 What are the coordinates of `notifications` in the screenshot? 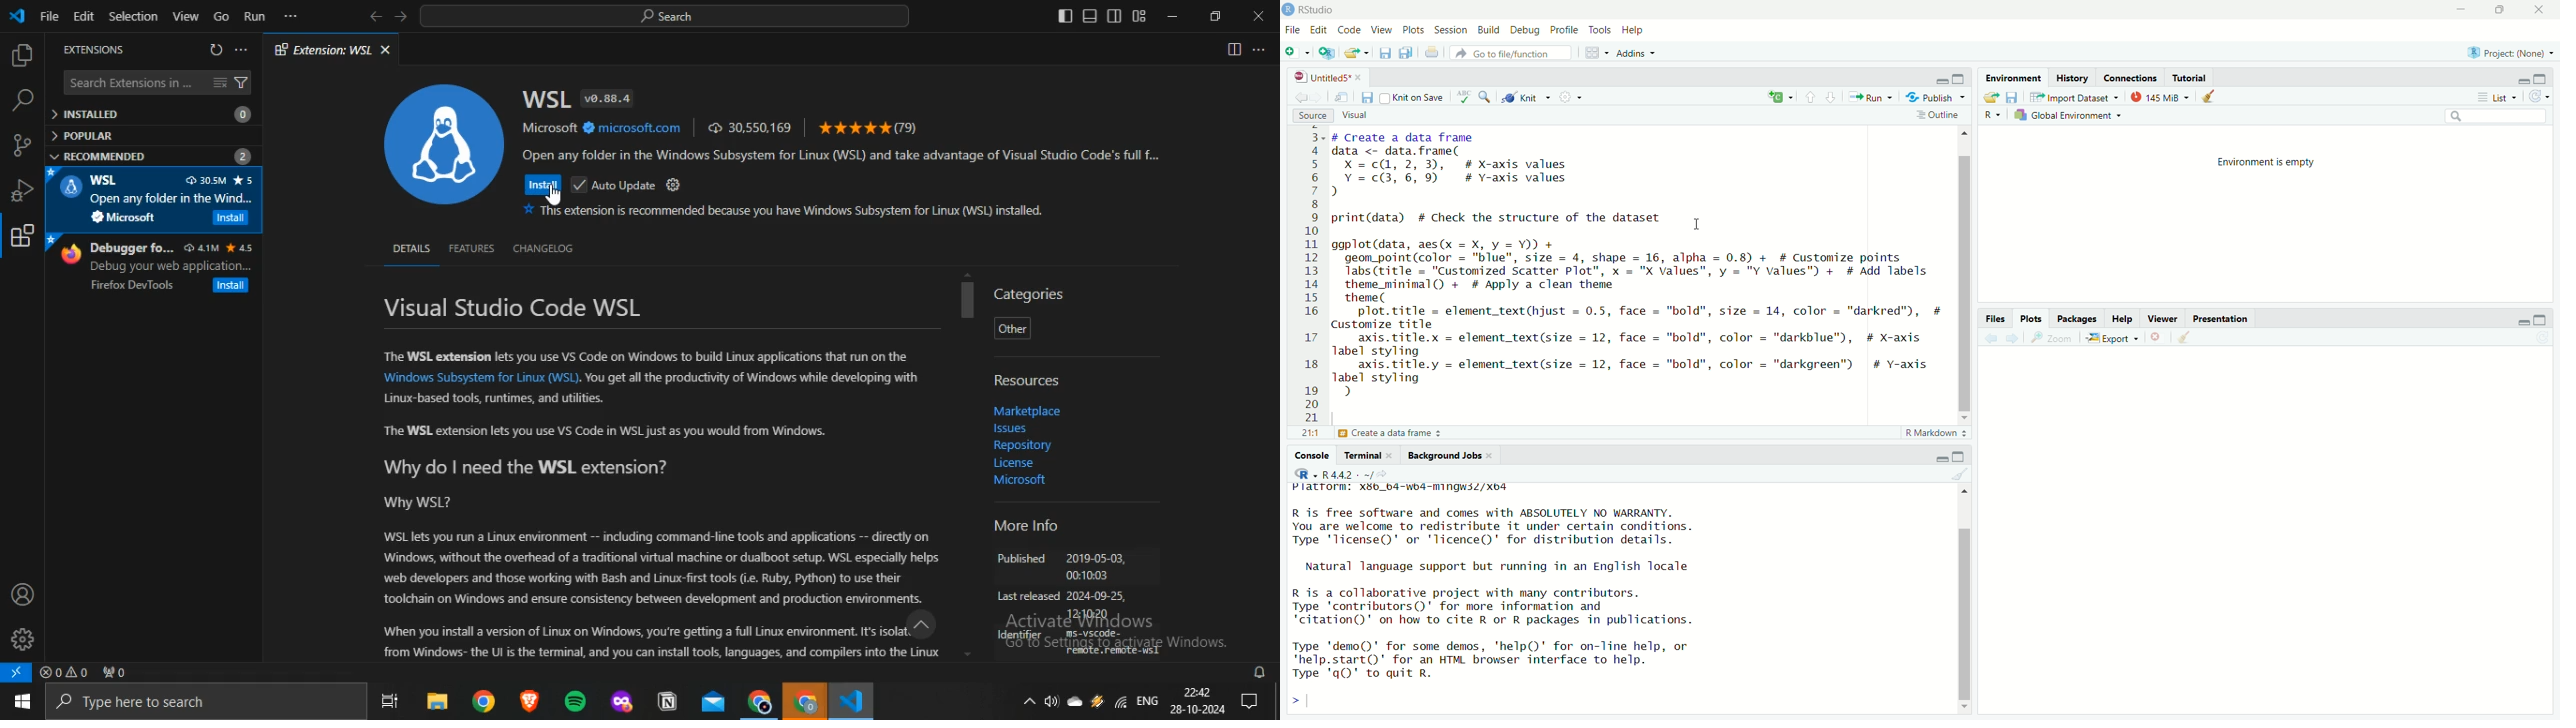 It's located at (1261, 672).